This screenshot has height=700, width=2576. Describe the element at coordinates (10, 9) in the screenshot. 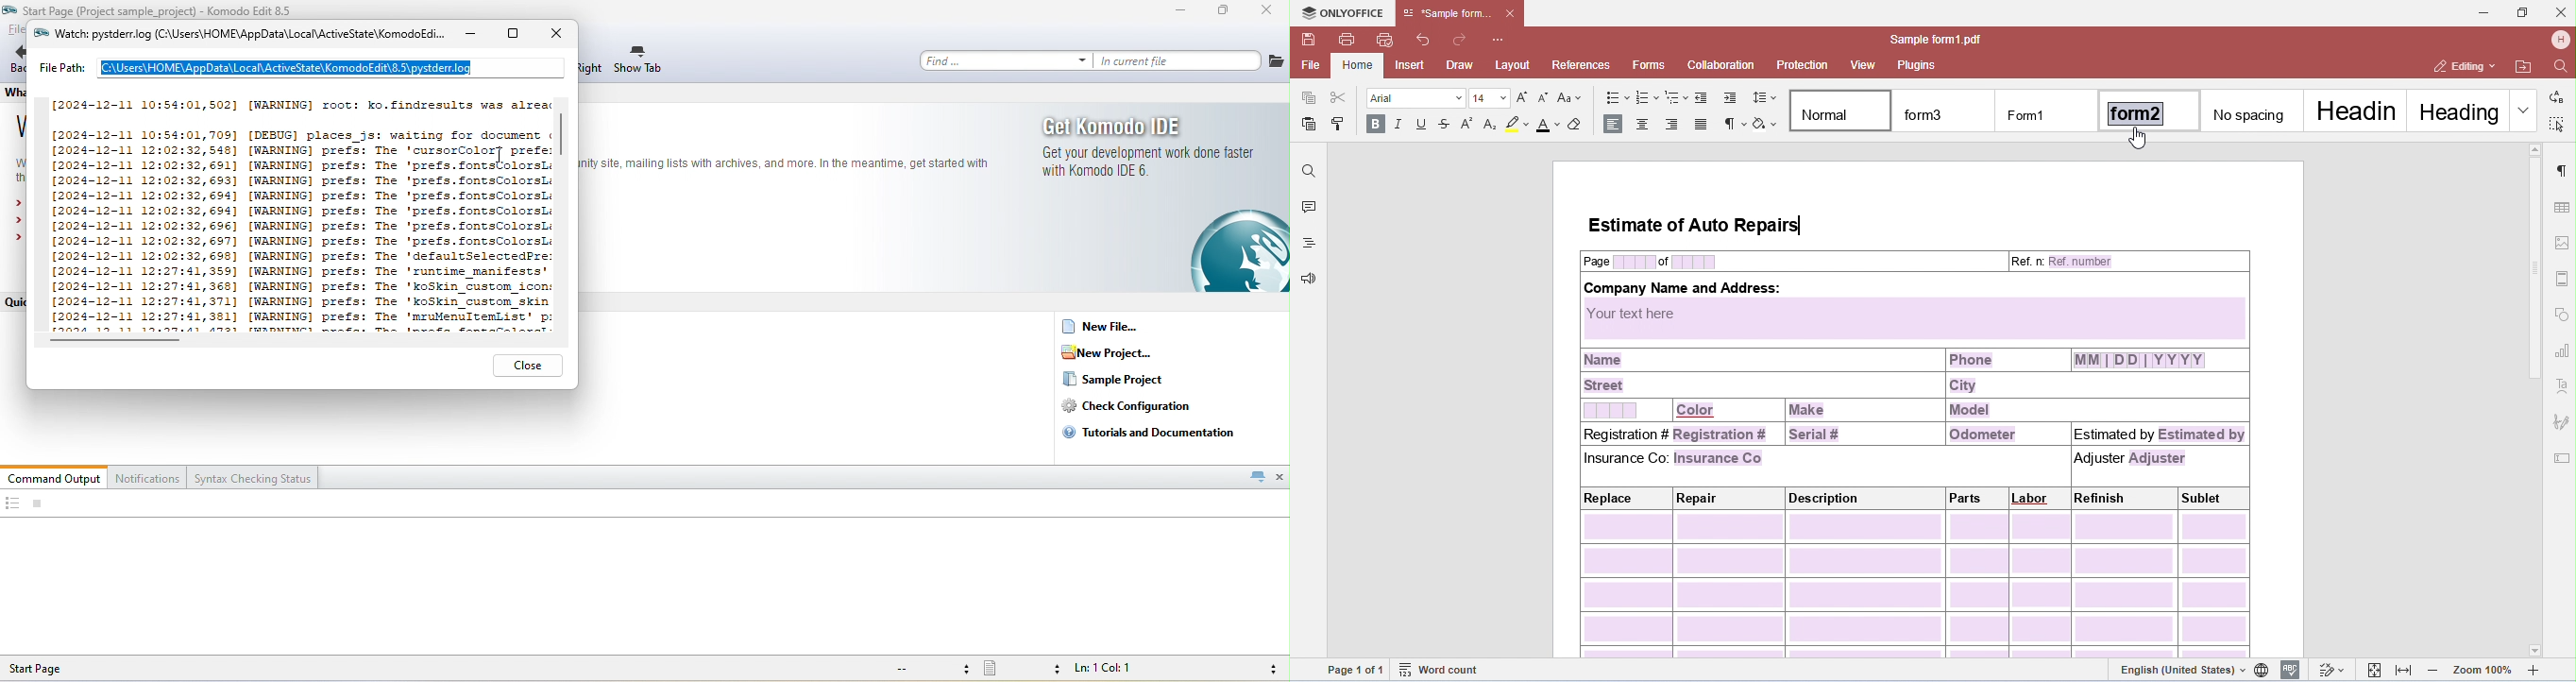

I see `app icon` at that location.